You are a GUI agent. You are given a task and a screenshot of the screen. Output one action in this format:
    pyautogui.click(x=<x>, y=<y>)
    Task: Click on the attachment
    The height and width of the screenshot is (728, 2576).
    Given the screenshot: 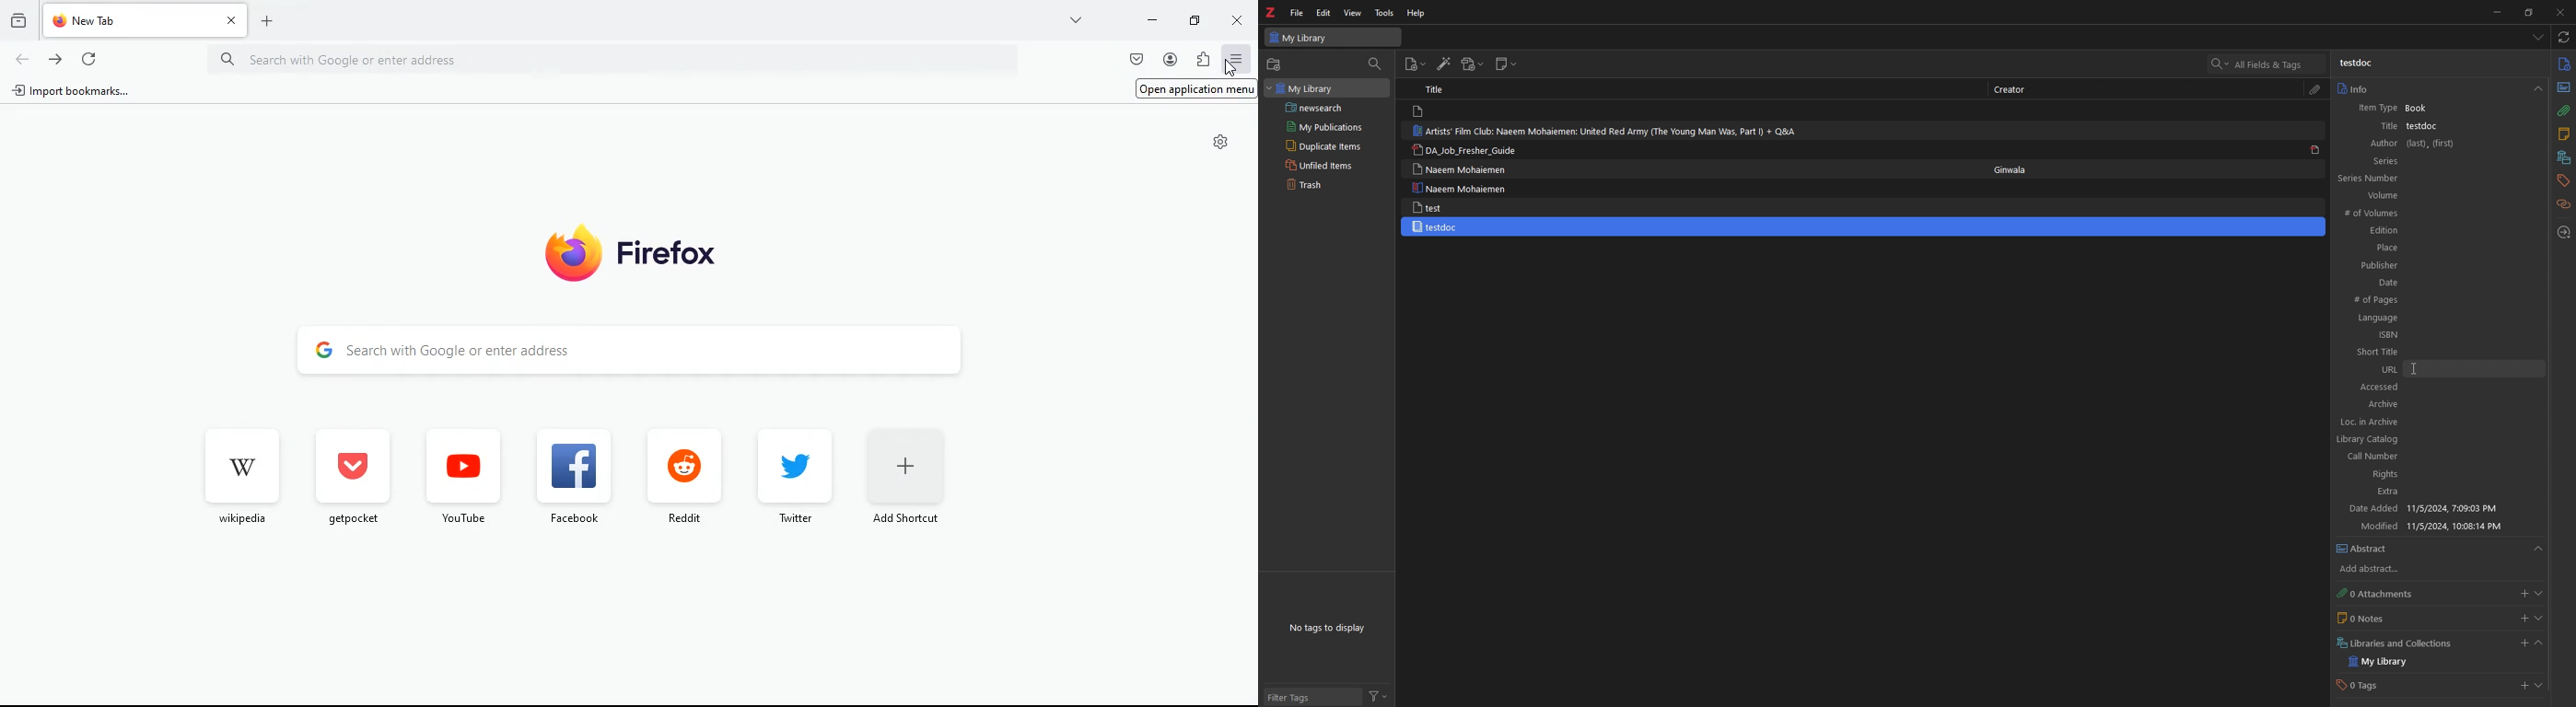 What is the action you would take?
    pyautogui.click(x=2316, y=91)
    